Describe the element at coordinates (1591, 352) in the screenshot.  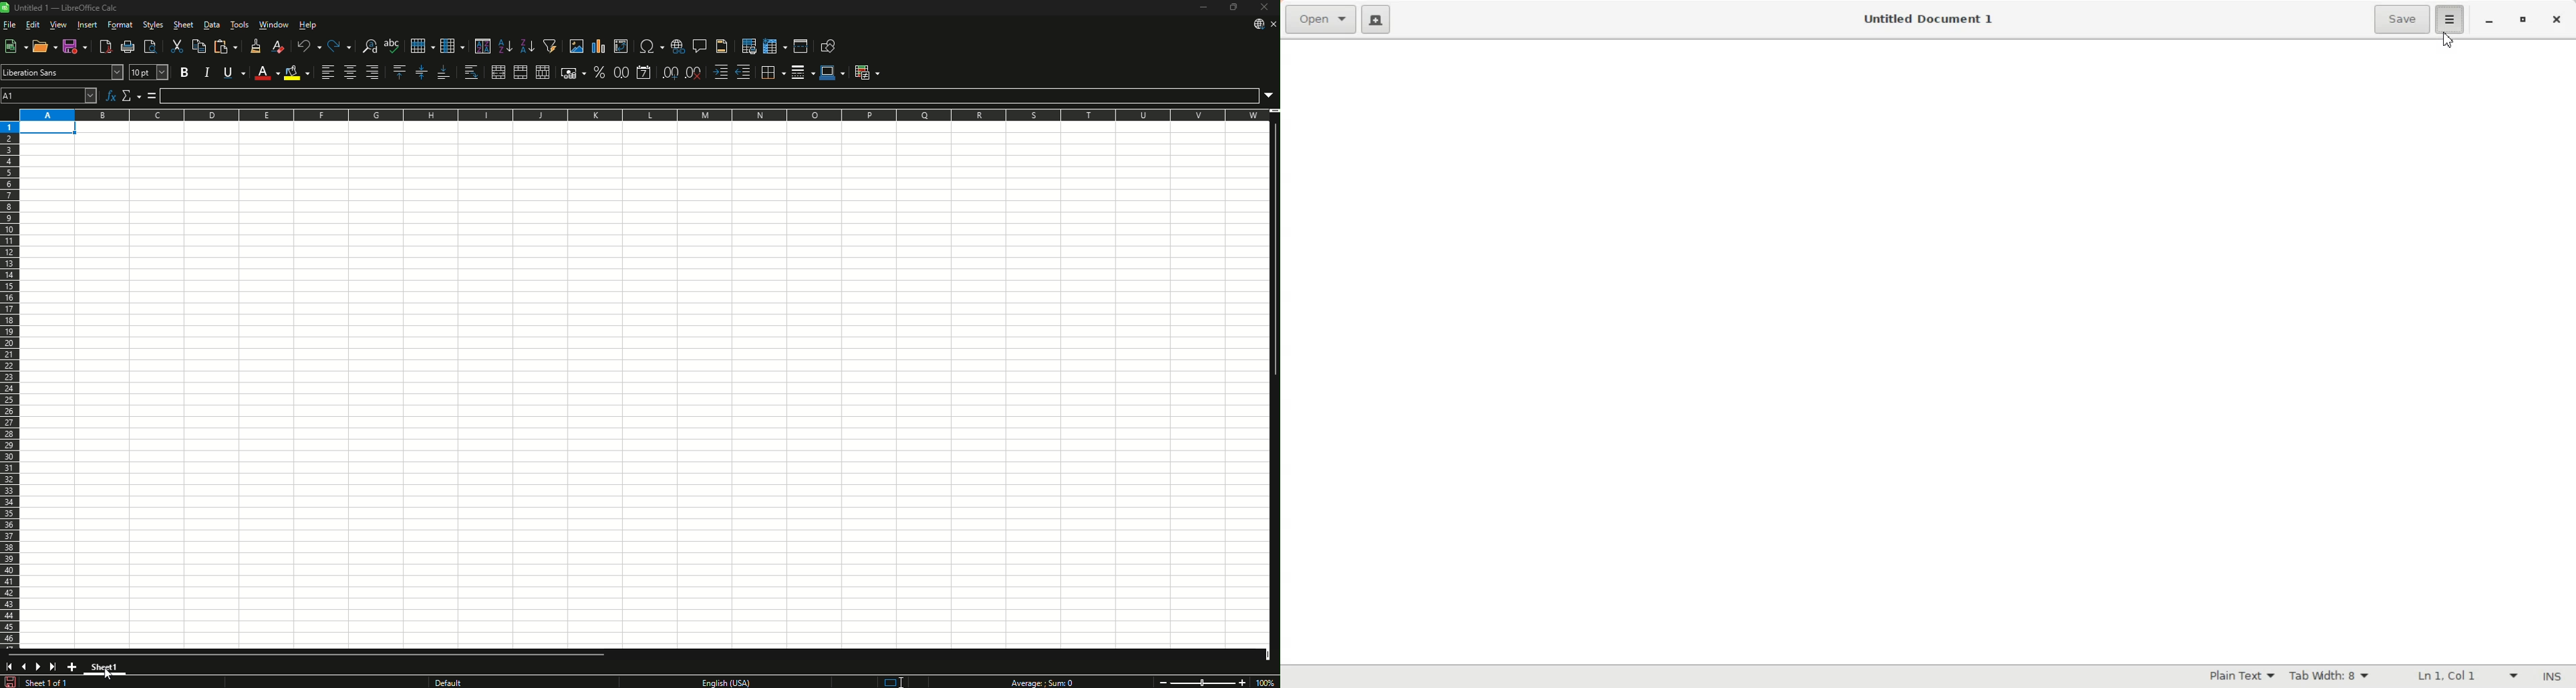
I see `Entry Pane` at that location.